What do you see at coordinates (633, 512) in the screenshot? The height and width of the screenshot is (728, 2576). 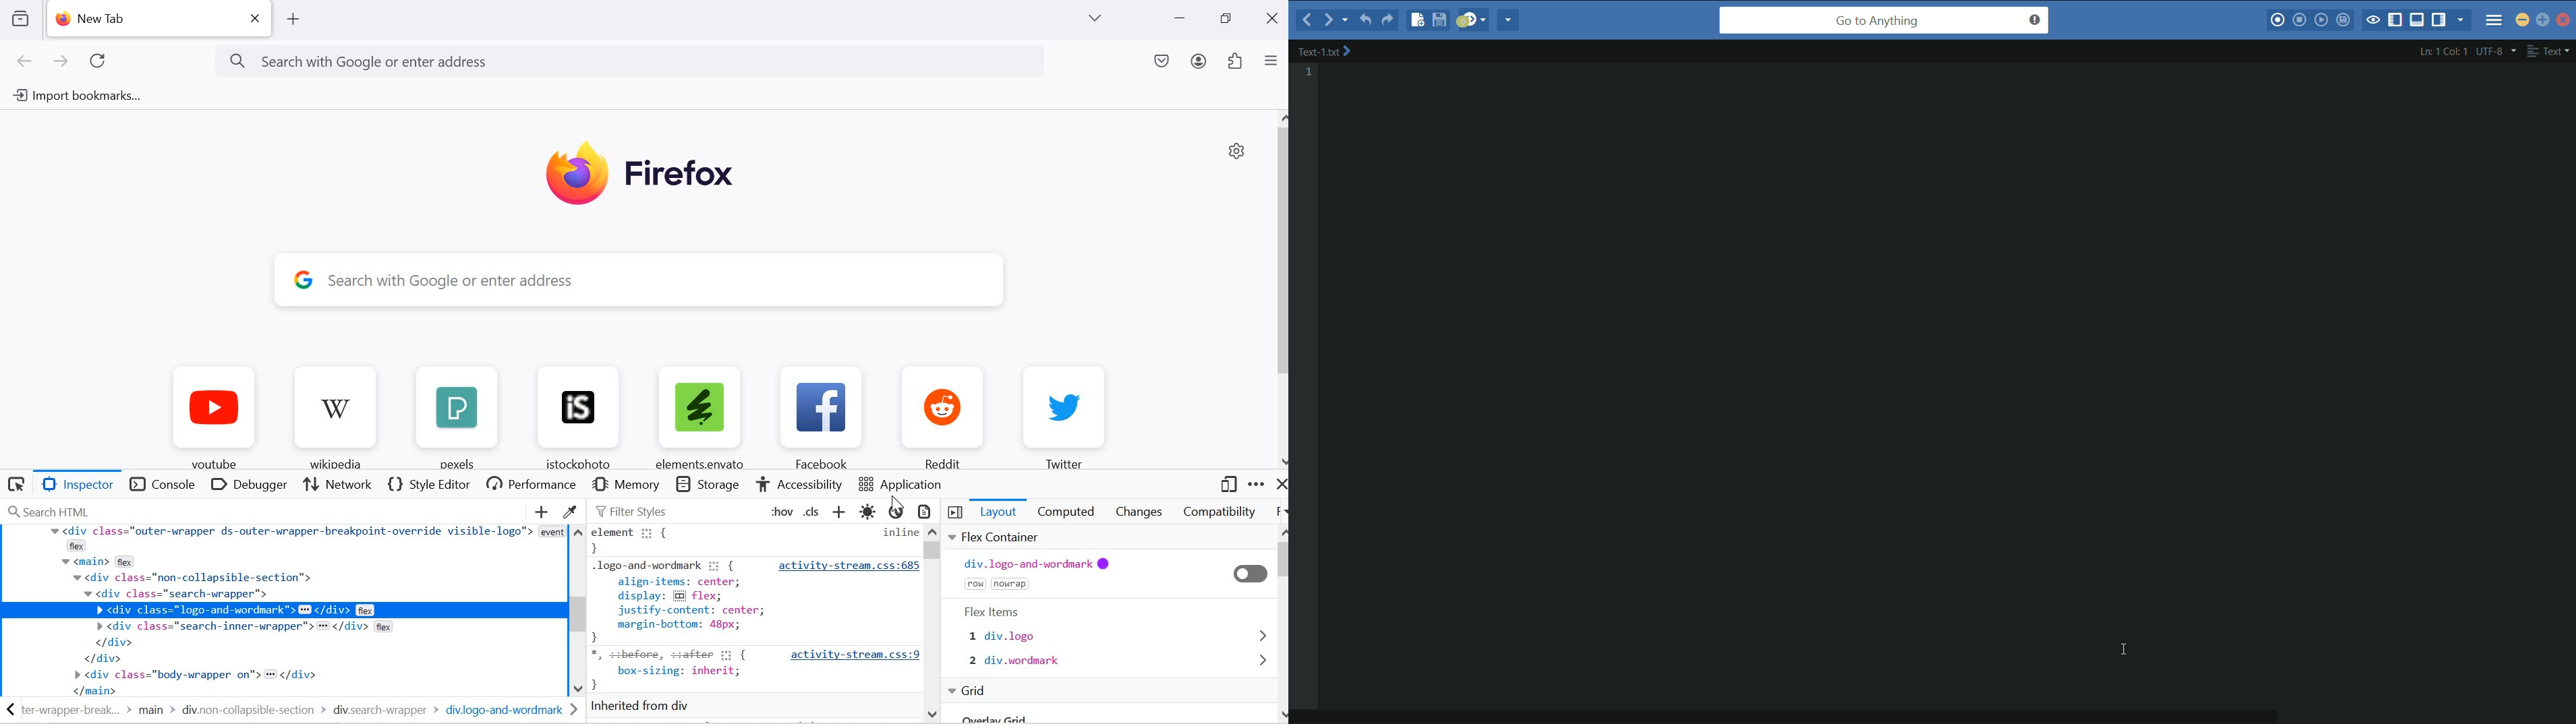 I see `Filter styles` at bounding box center [633, 512].